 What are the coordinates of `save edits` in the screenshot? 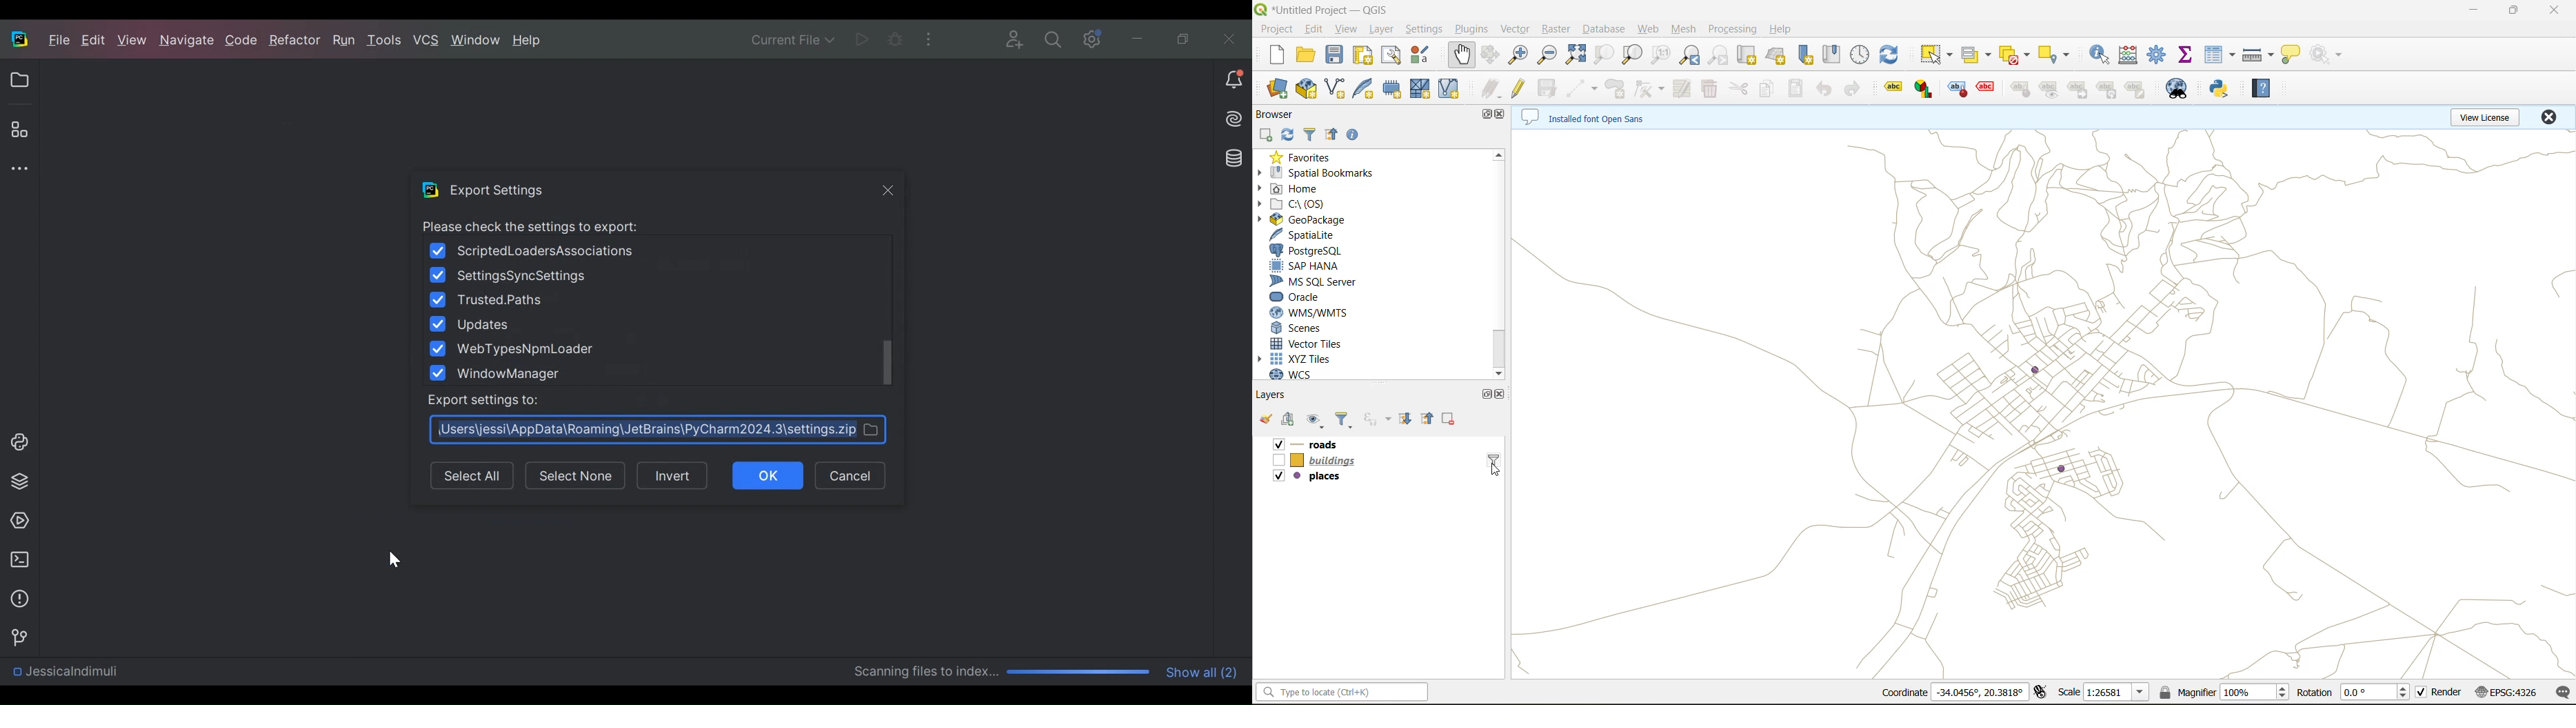 It's located at (1547, 91).